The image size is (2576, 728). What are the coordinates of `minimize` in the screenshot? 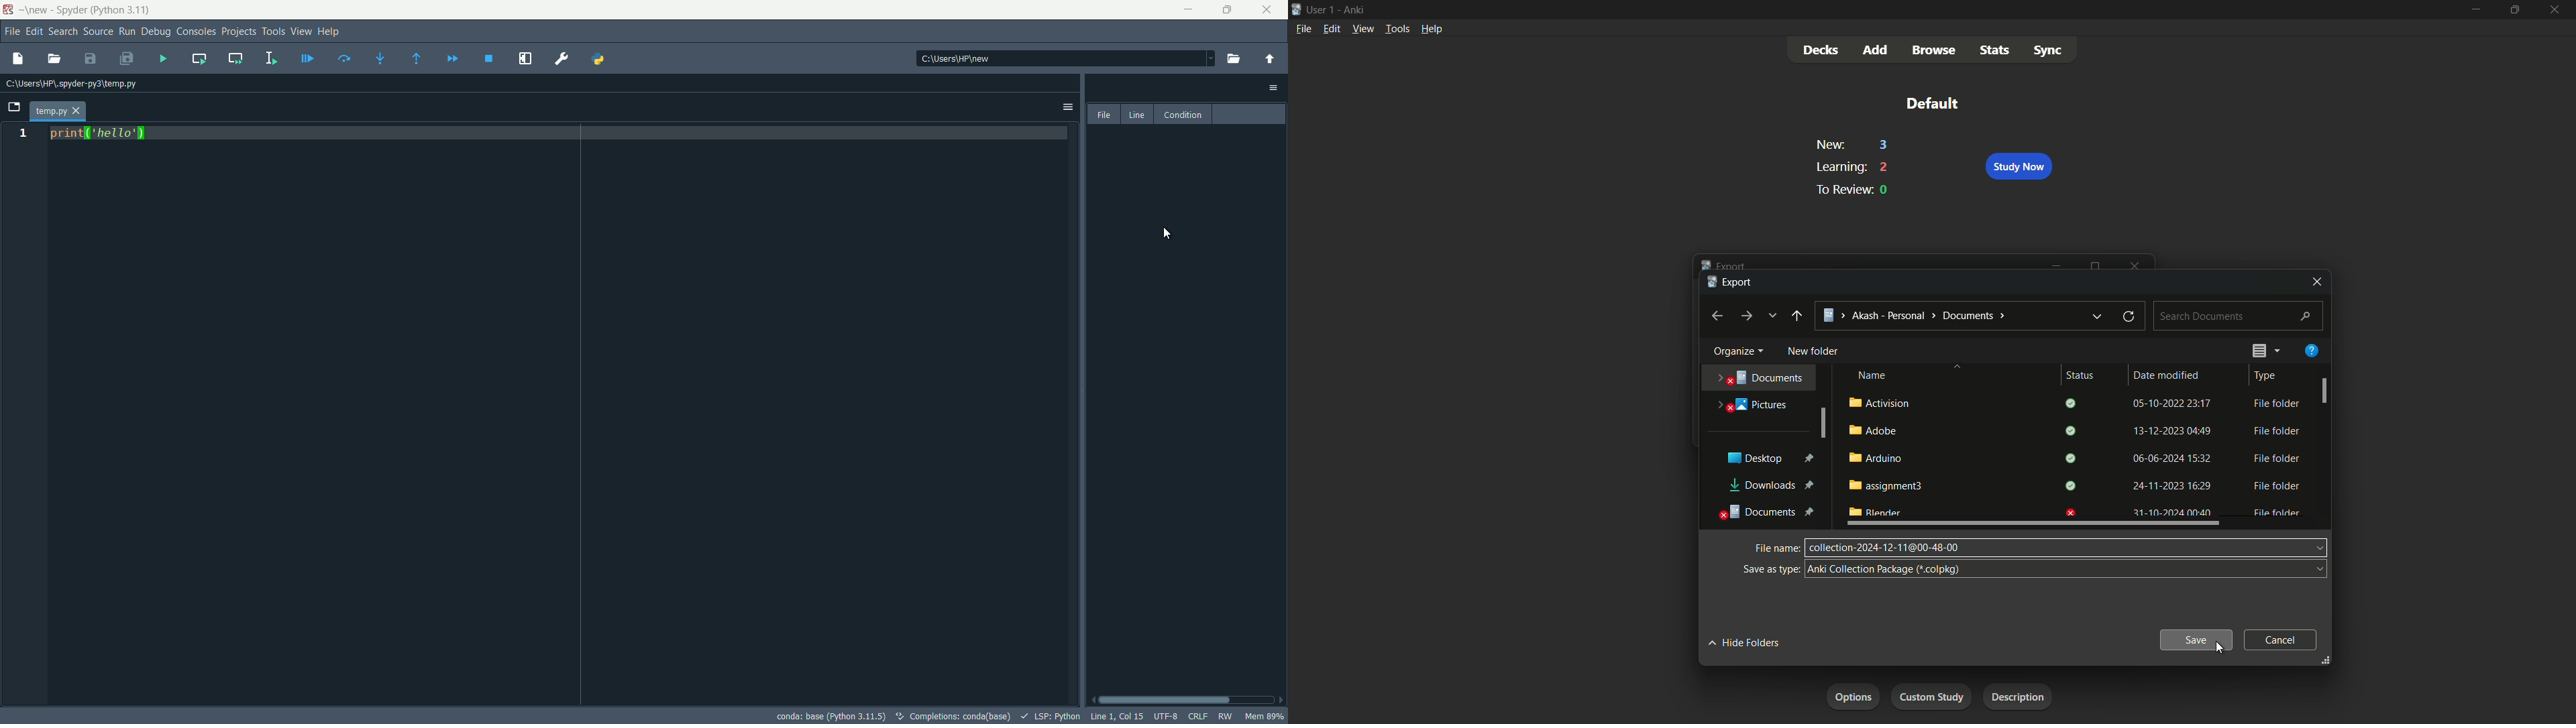 It's located at (1190, 10).